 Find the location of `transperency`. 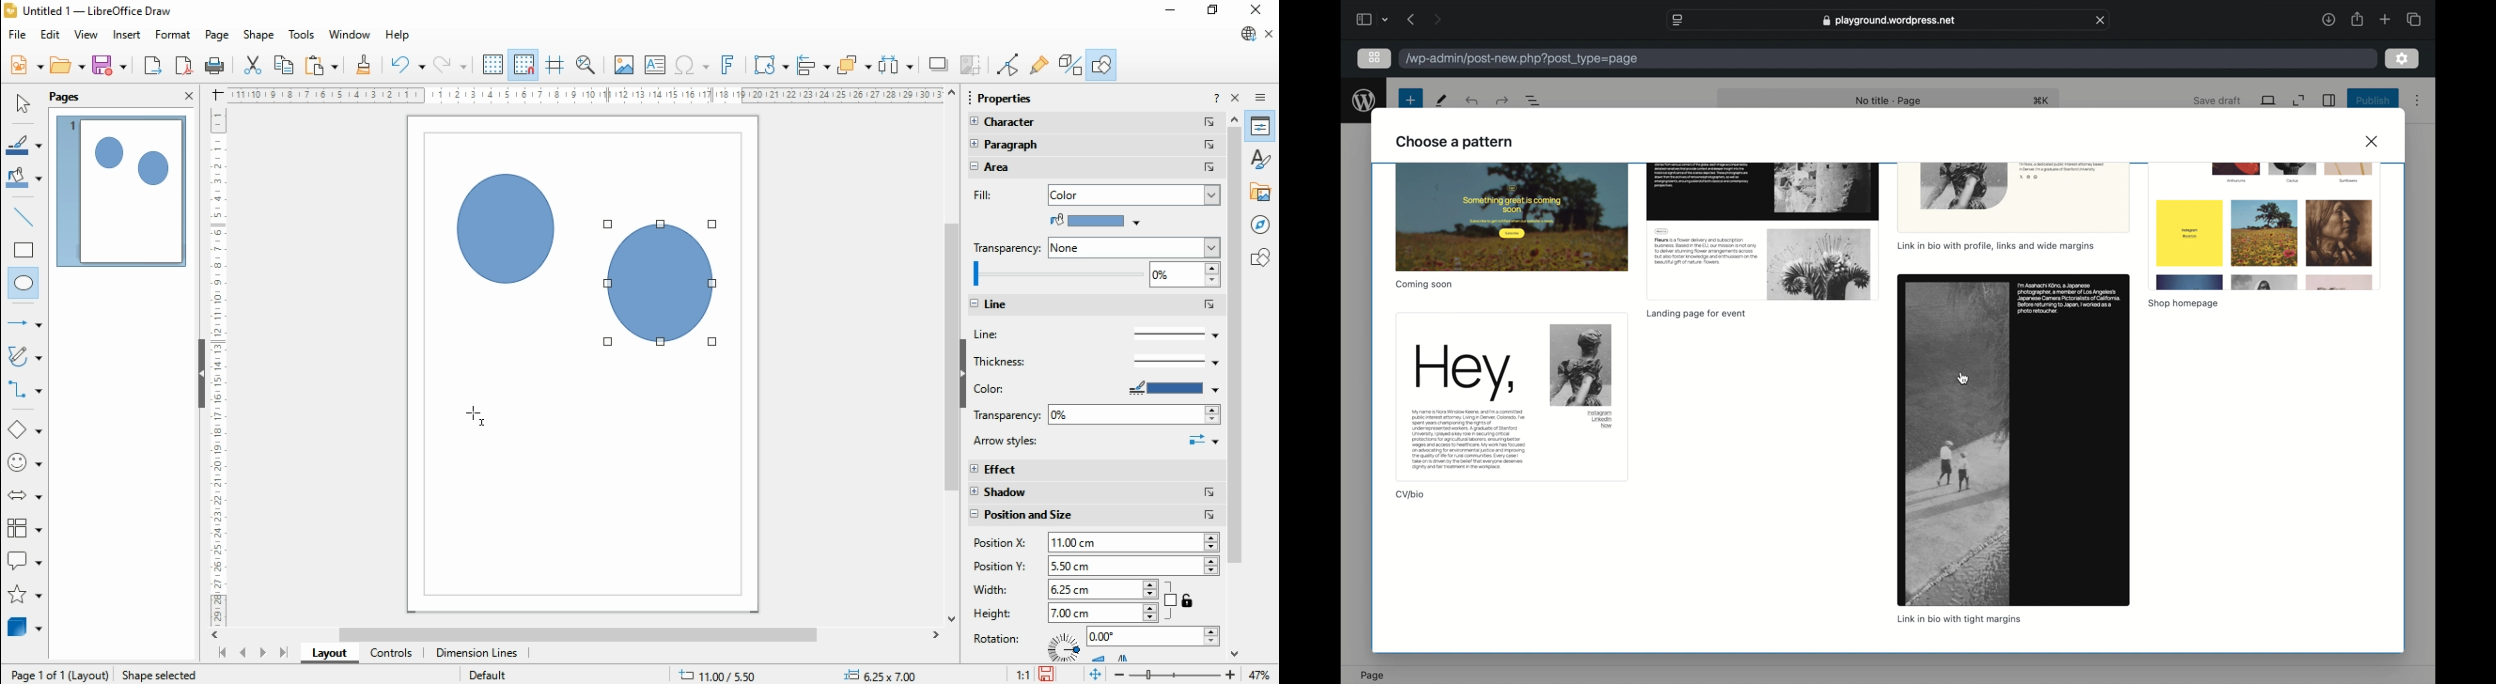

transperency is located at coordinates (1009, 247).